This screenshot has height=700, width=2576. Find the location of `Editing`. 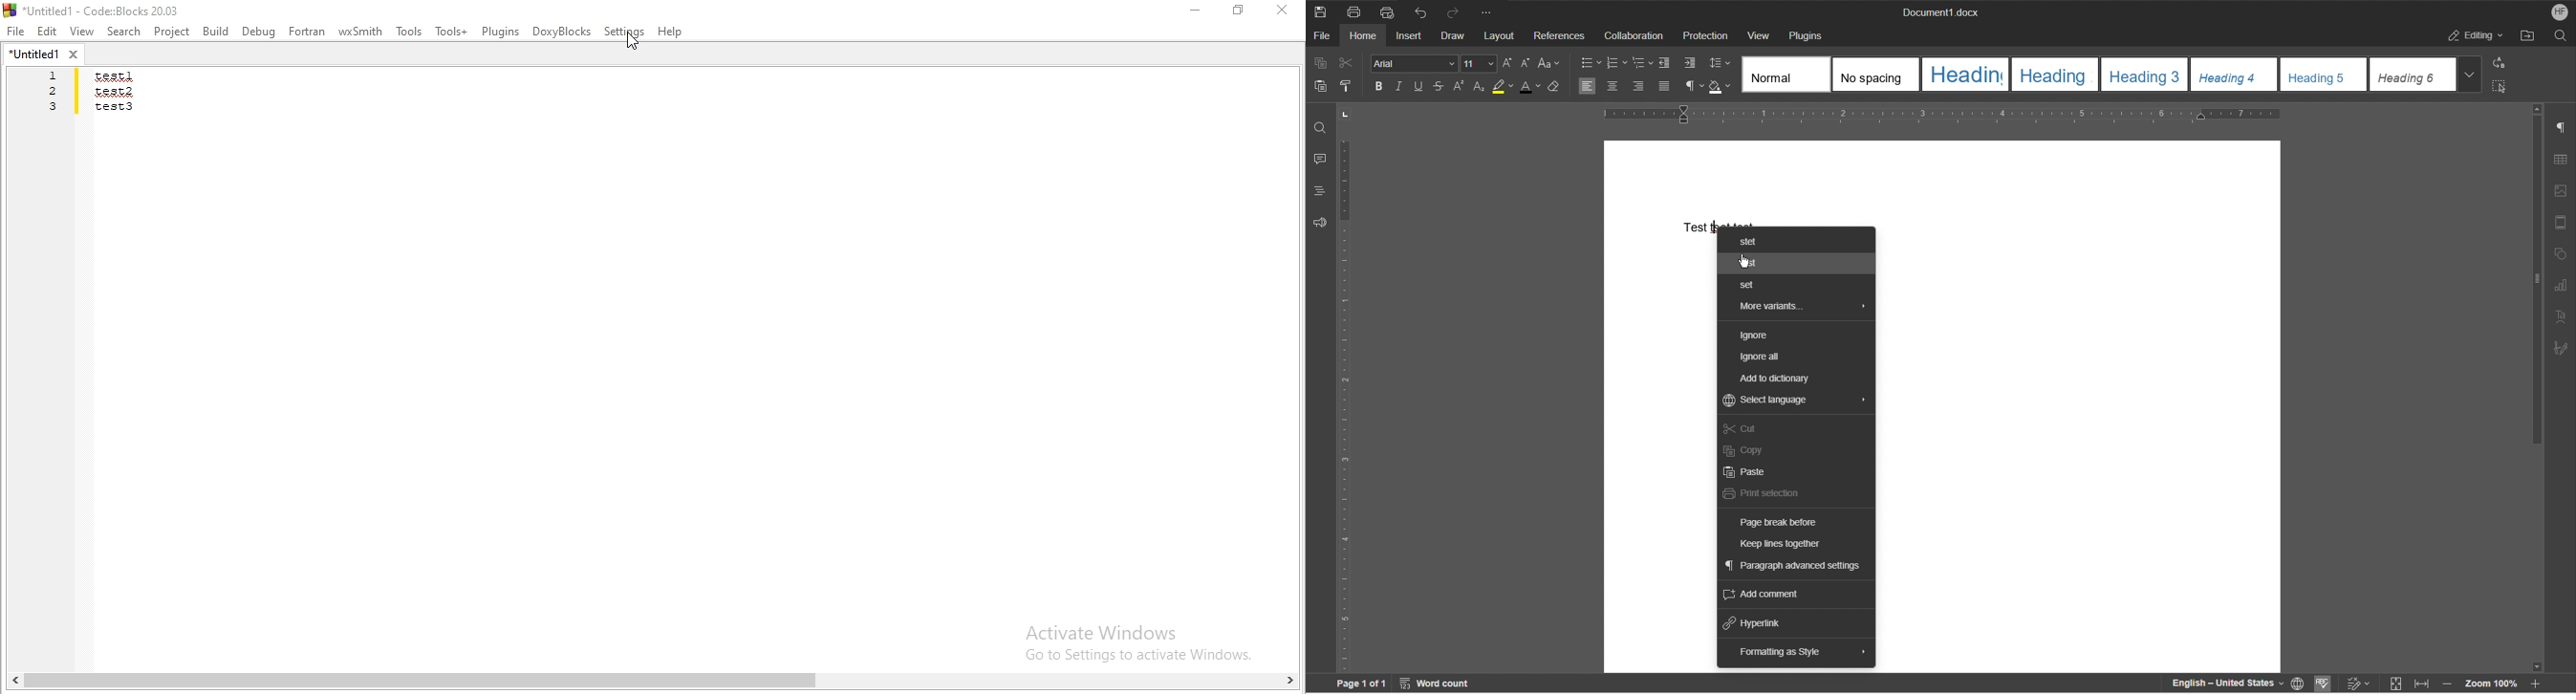

Editing is located at coordinates (2475, 35).